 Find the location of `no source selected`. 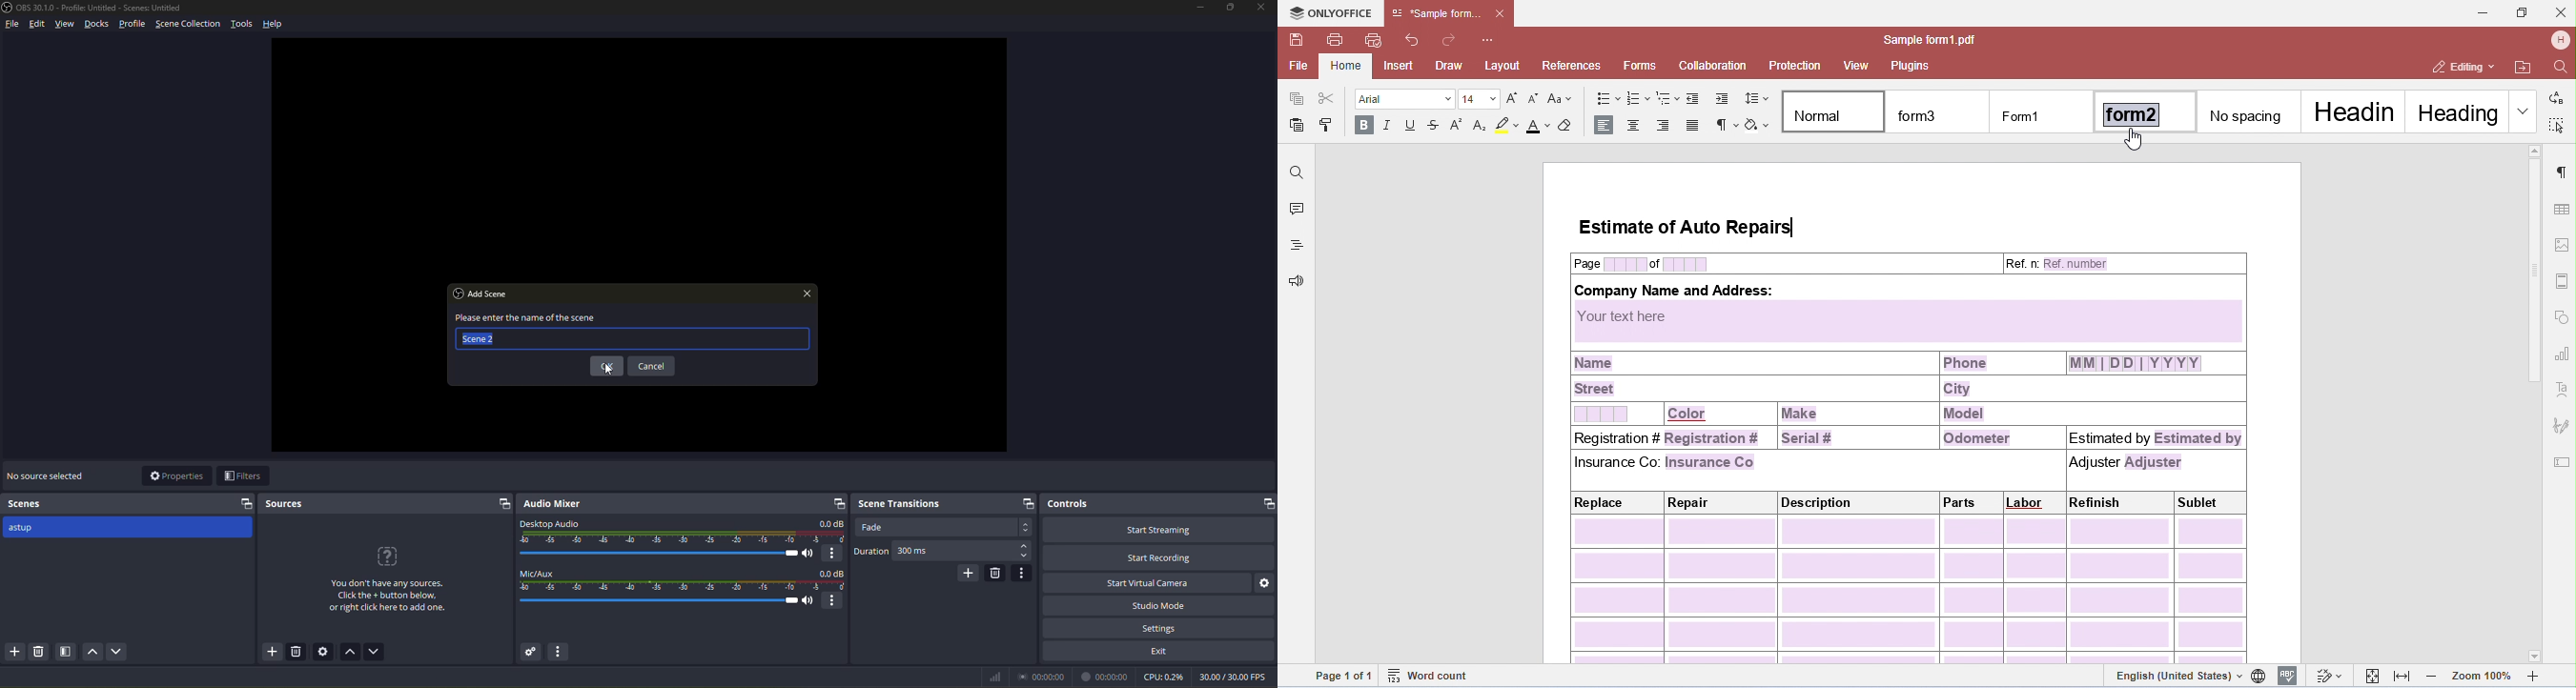

no source selected is located at coordinates (48, 474).